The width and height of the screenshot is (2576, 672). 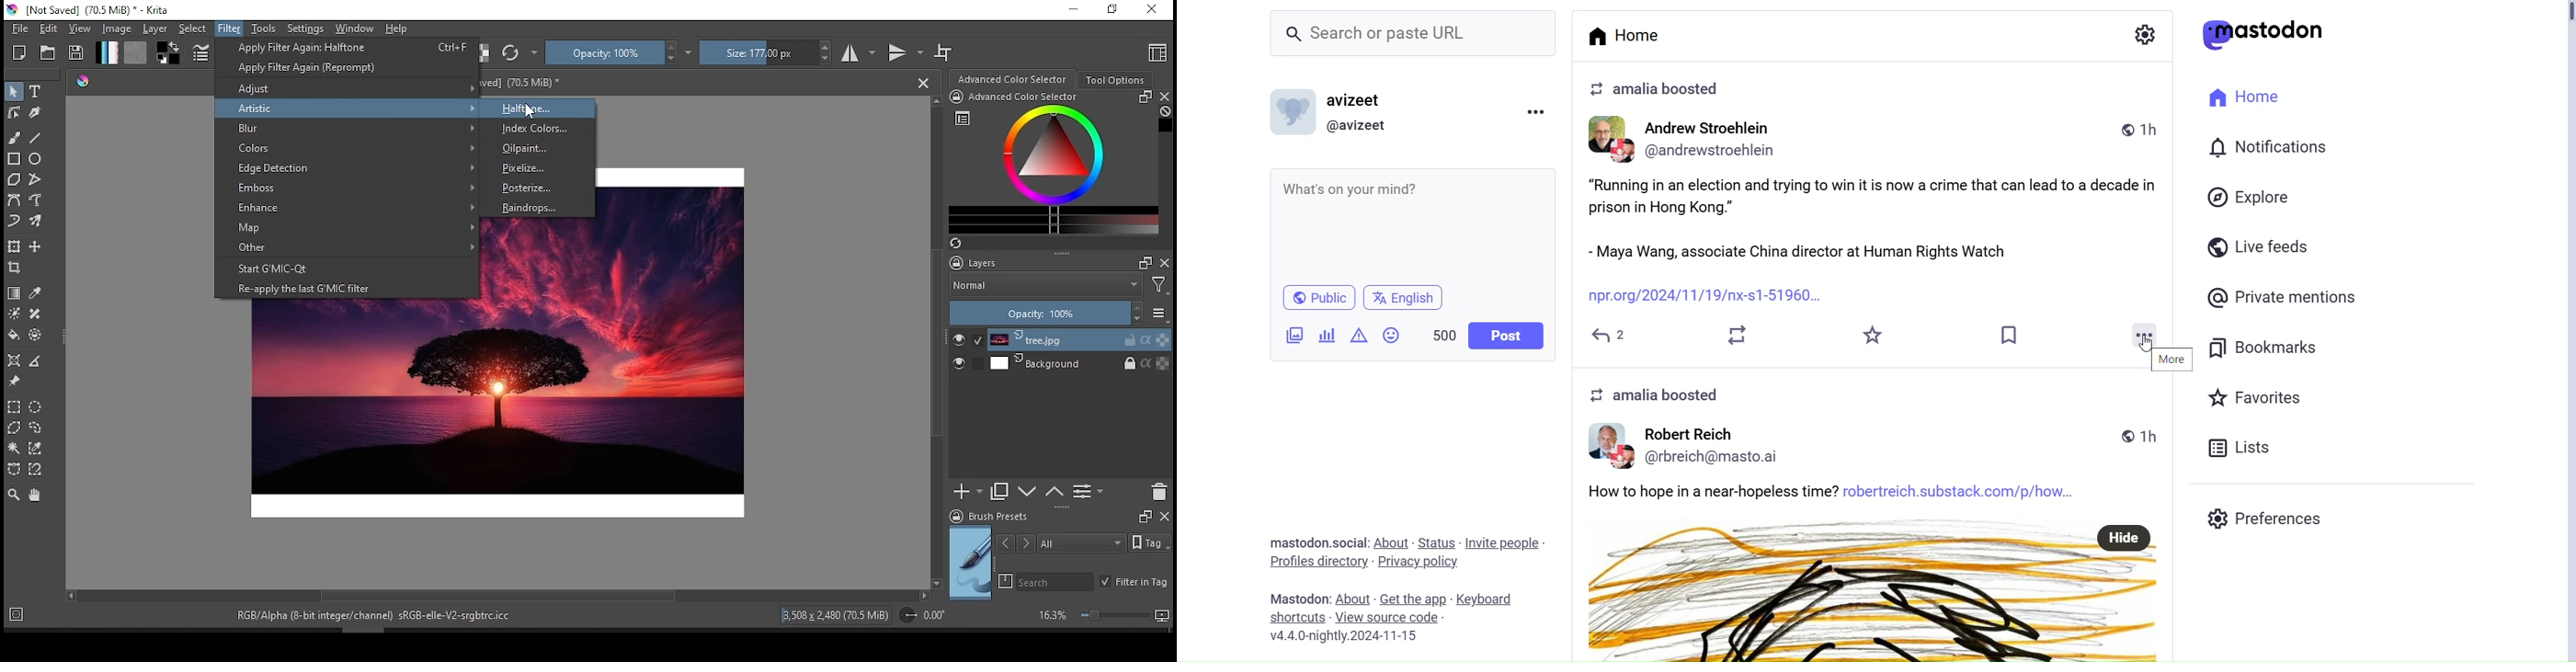 What do you see at coordinates (195, 29) in the screenshot?
I see `select` at bounding box center [195, 29].